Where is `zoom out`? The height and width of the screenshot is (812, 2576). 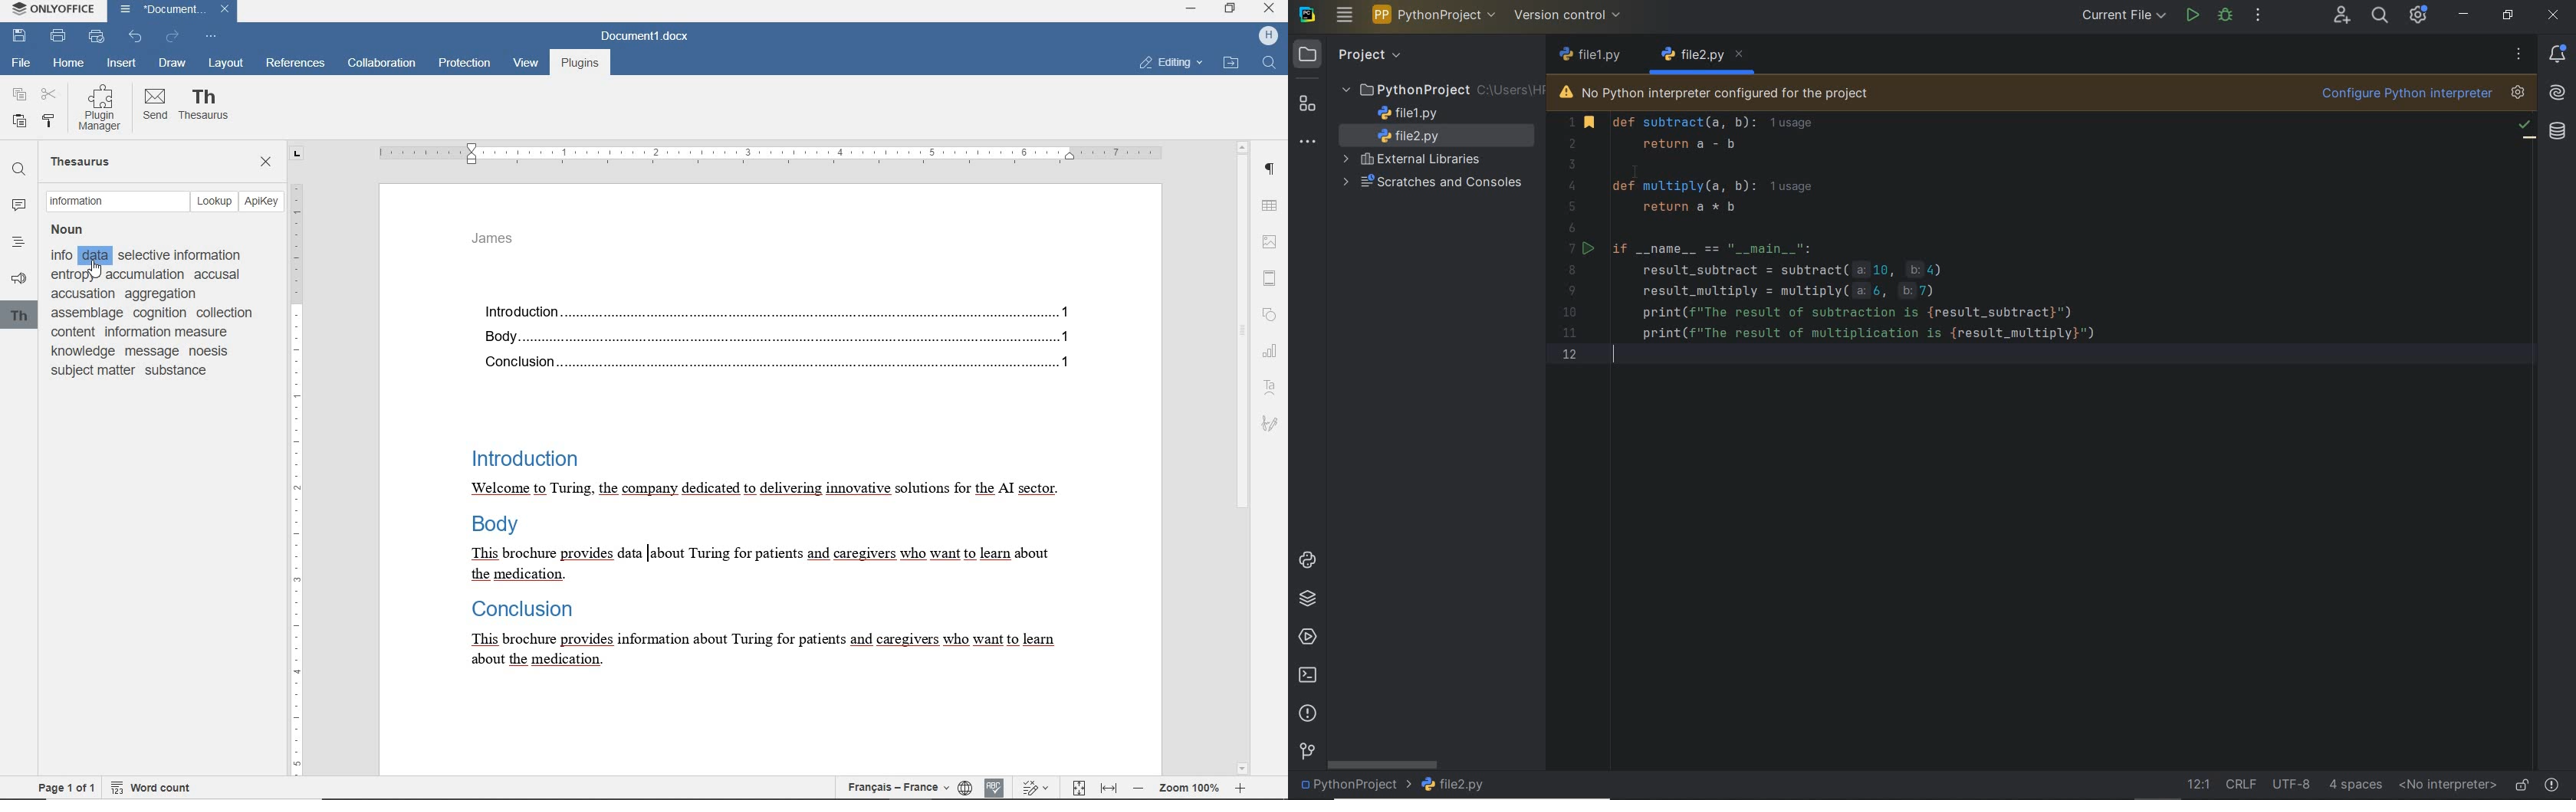 zoom out is located at coordinates (1138, 790).